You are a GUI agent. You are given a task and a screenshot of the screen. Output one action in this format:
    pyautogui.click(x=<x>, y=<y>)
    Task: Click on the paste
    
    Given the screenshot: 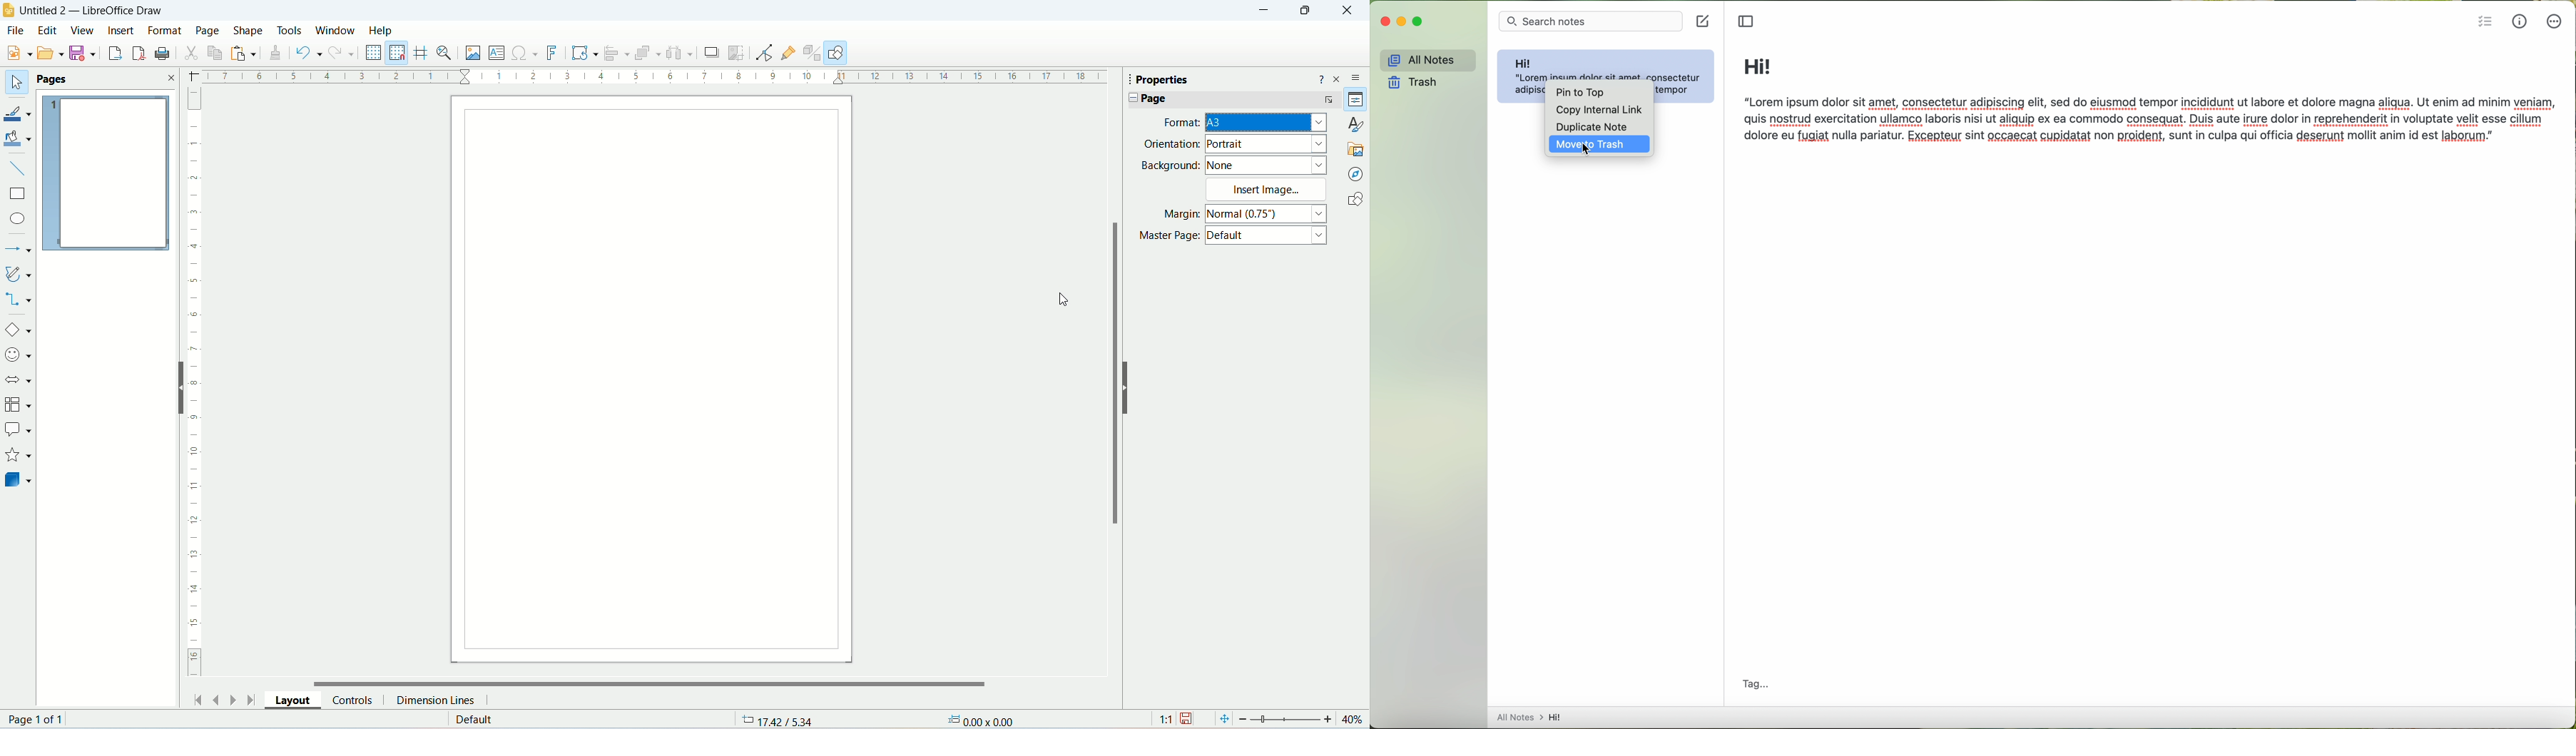 What is the action you would take?
    pyautogui.click(x=246, y=53)
    